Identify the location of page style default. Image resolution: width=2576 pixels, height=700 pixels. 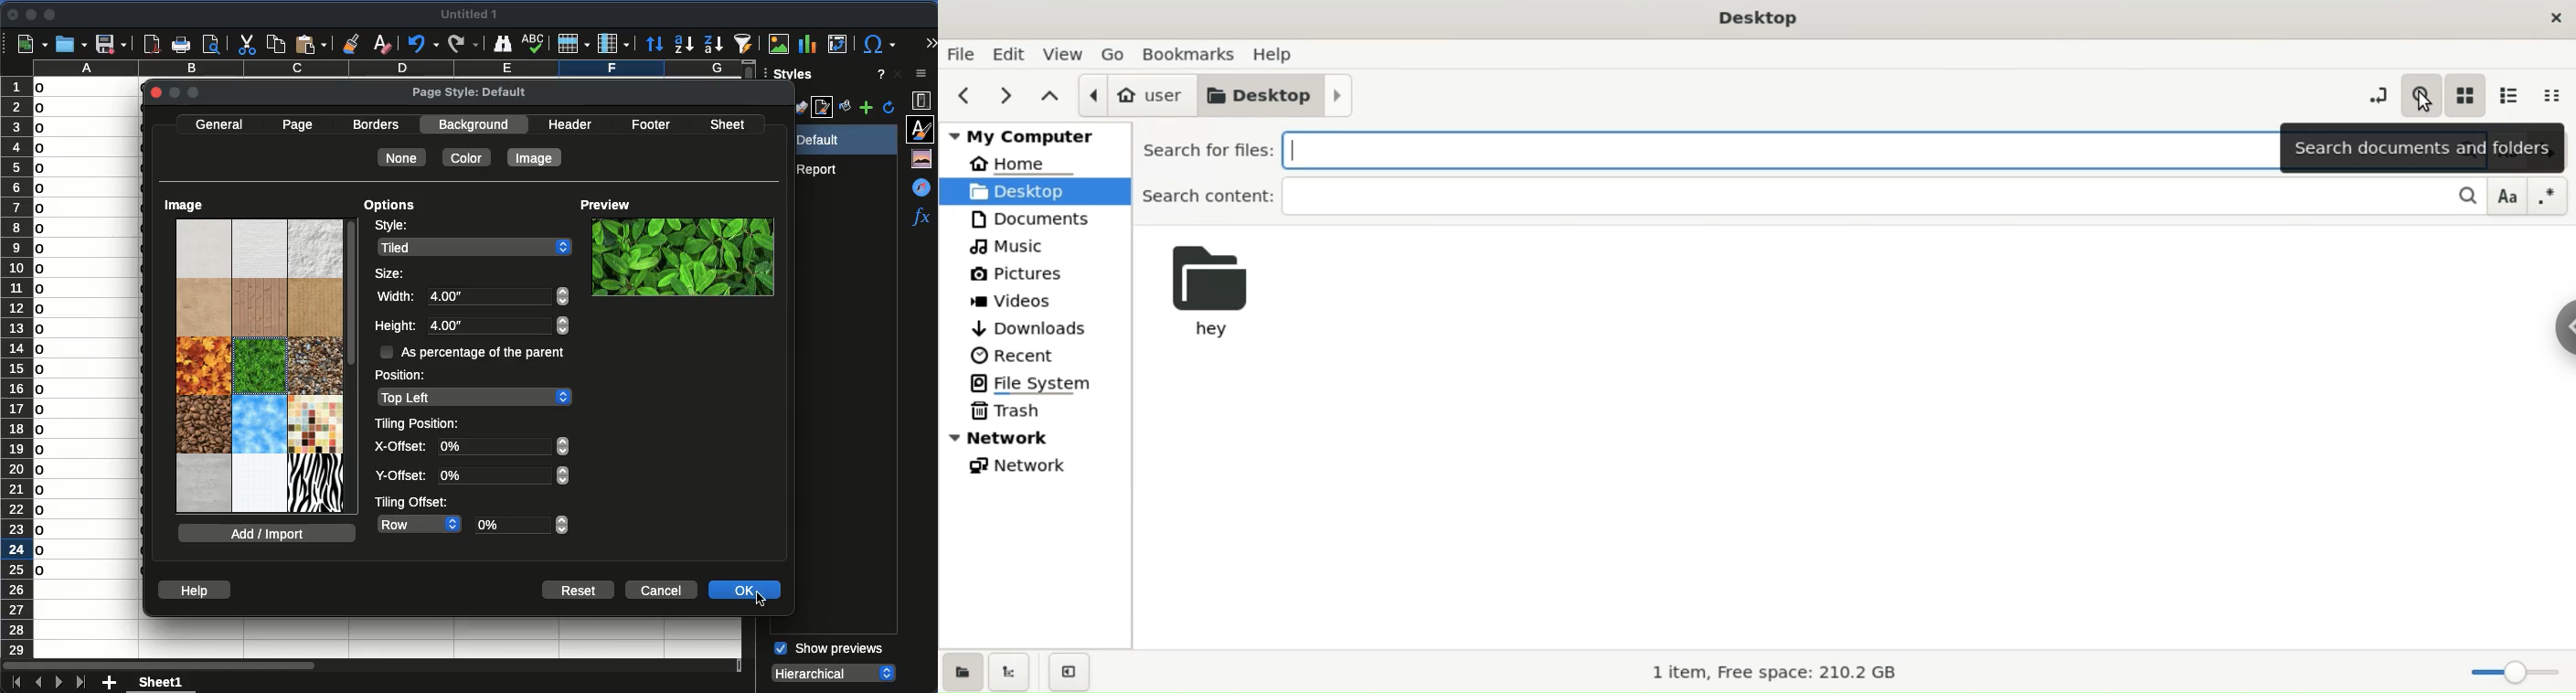
(470, 93).